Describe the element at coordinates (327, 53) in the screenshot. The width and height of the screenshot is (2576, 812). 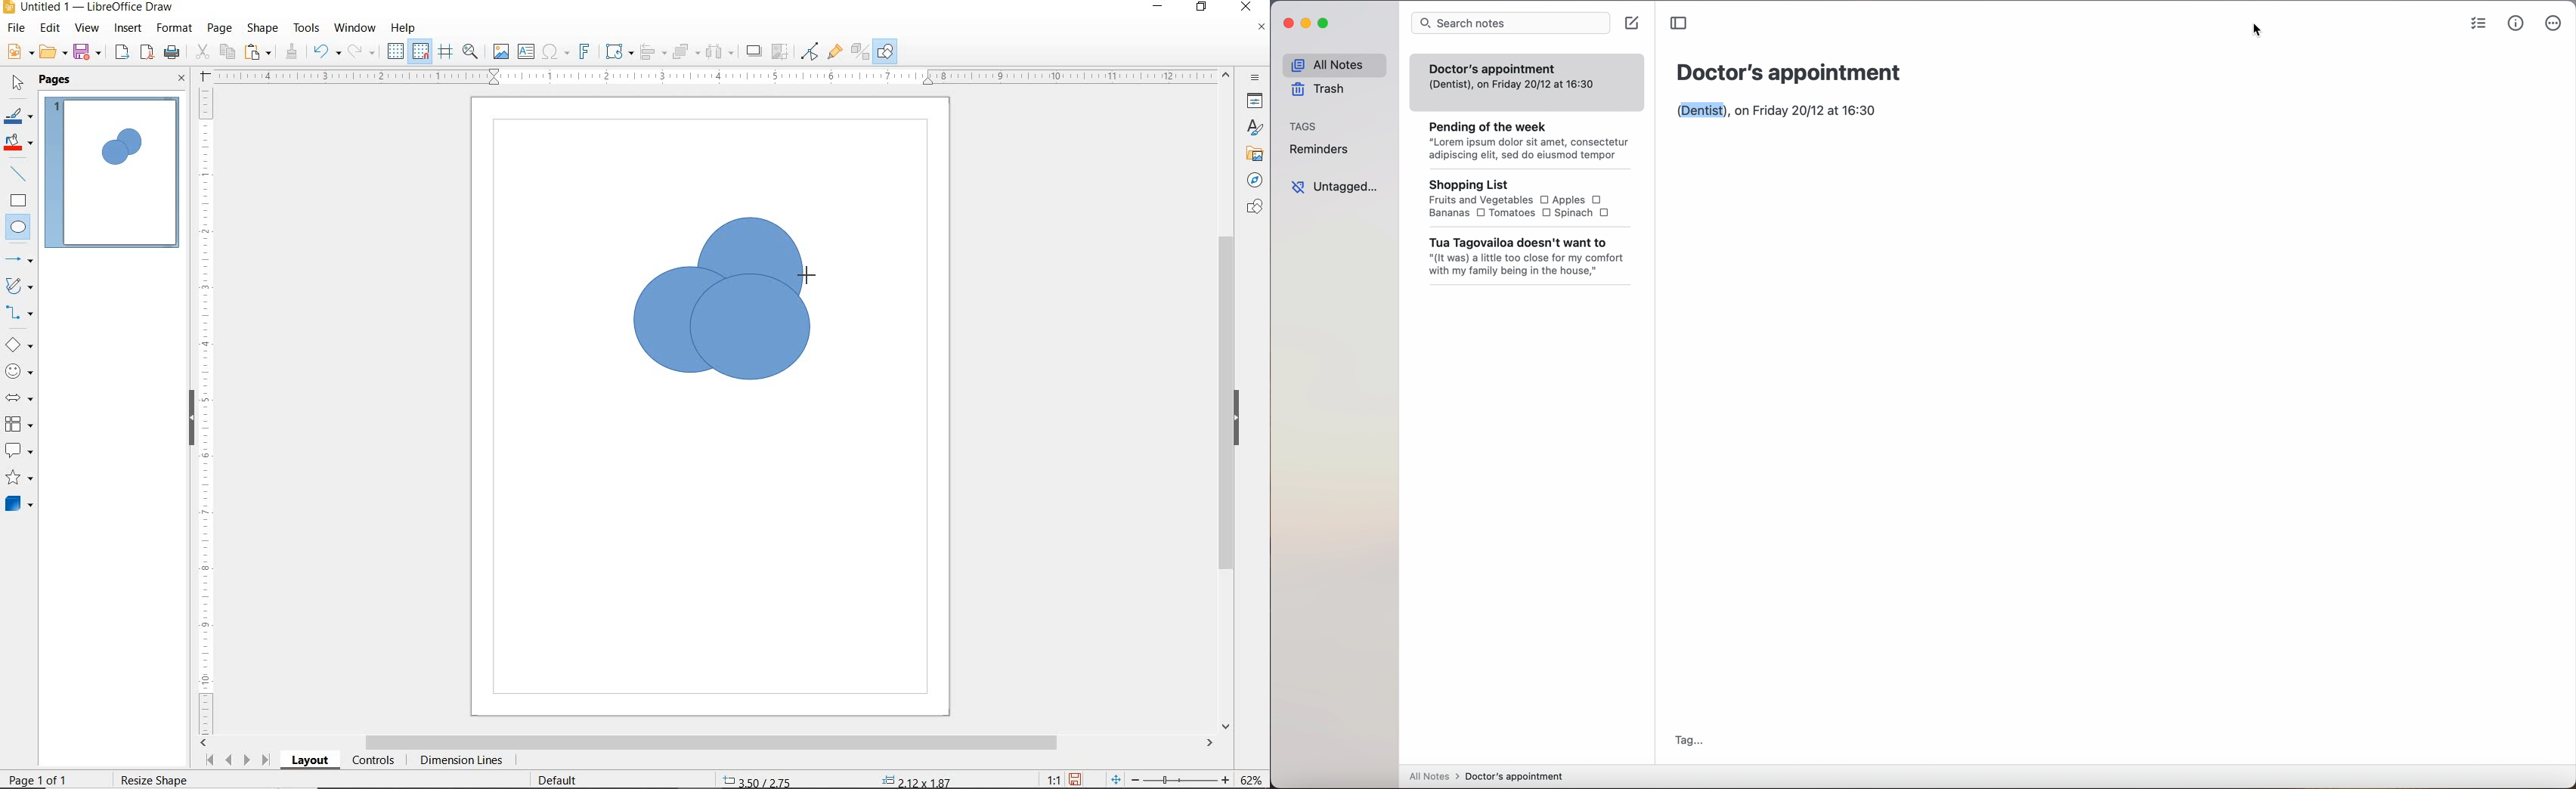
I see `UNDO` at that location.